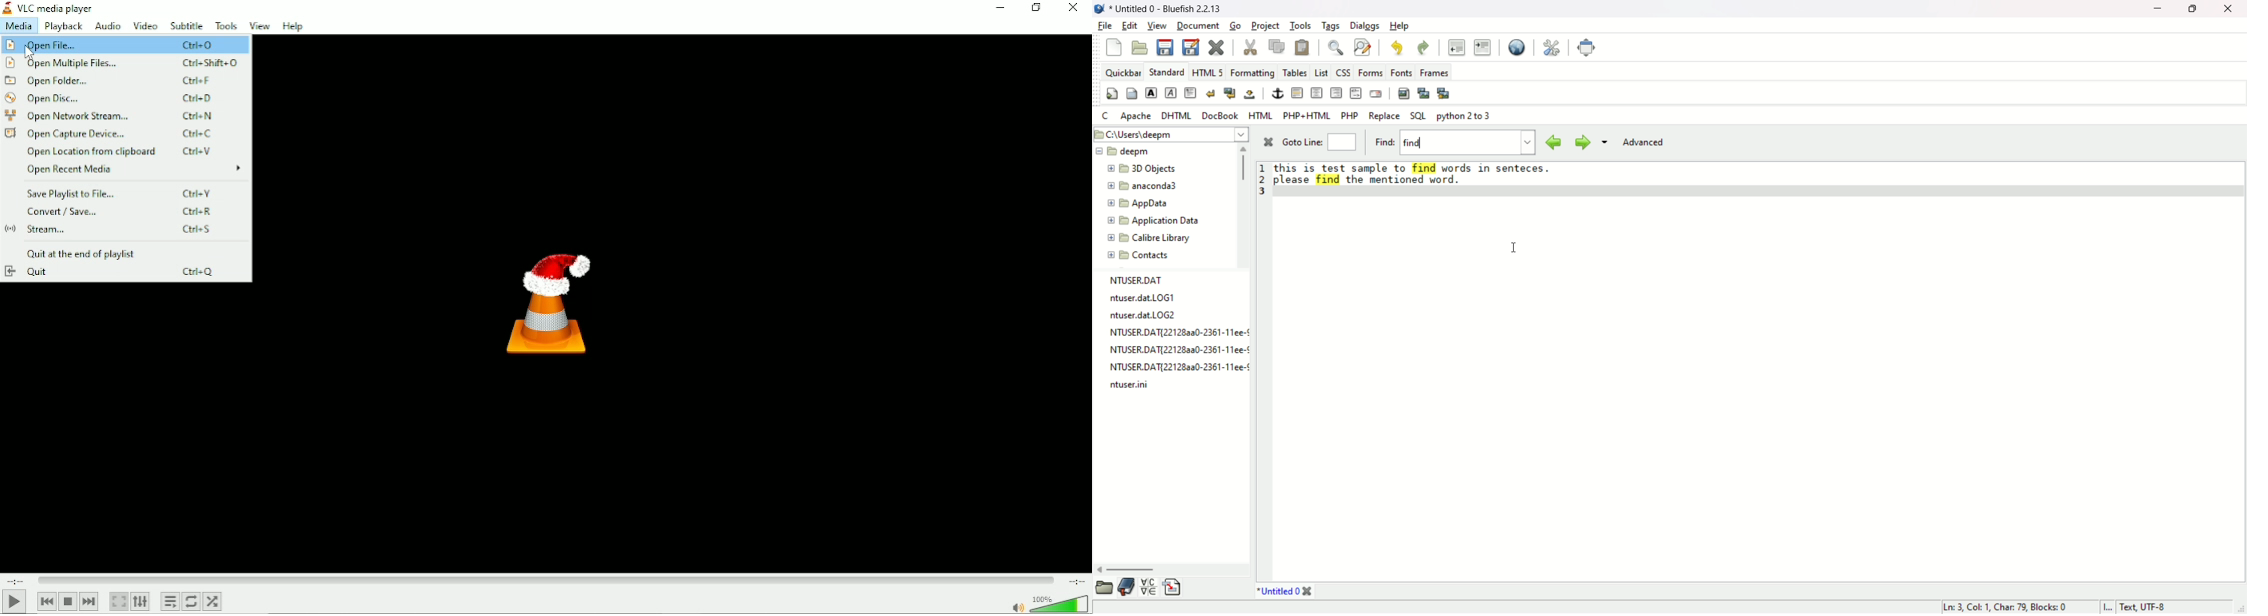 The height and width of the screenshot is (616, 2268). What do you see at coordinates (227, 26) in the screenshot?
I see `Tools` at bounding box center [227, 26].